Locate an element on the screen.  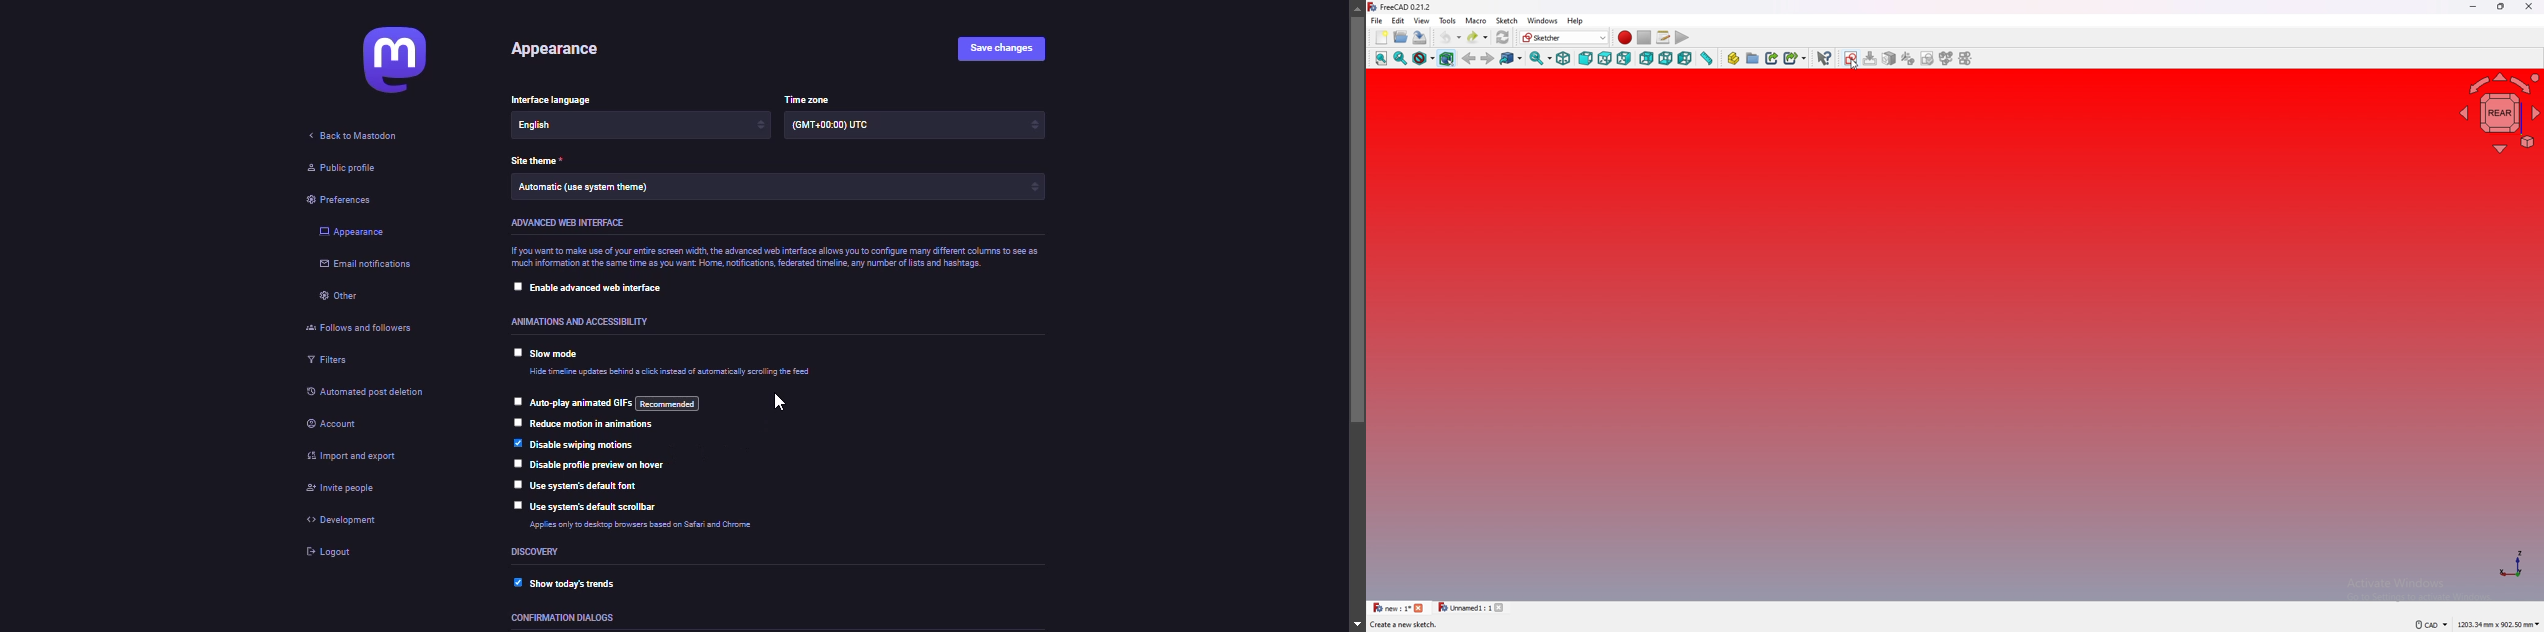
info is located at coordinates (677, 373).